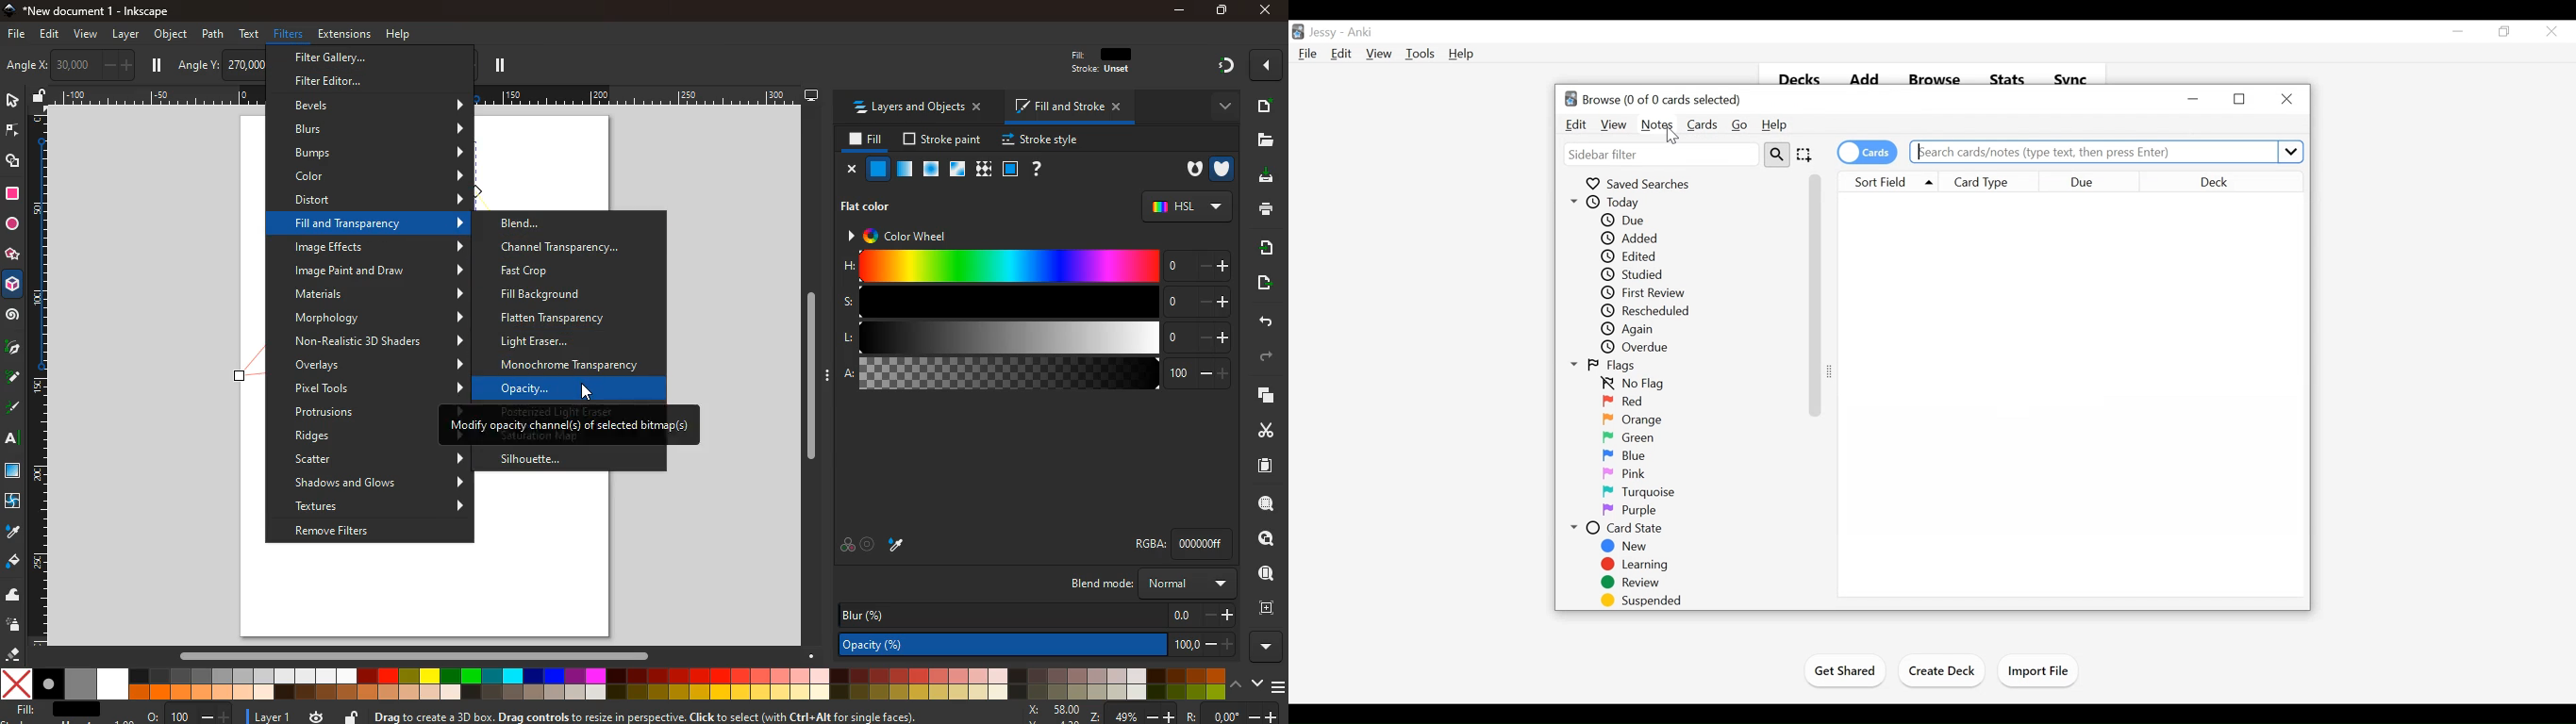  Describe the element at coordinates (1360, 34) in the screenshot. I see `Anki` at that location.